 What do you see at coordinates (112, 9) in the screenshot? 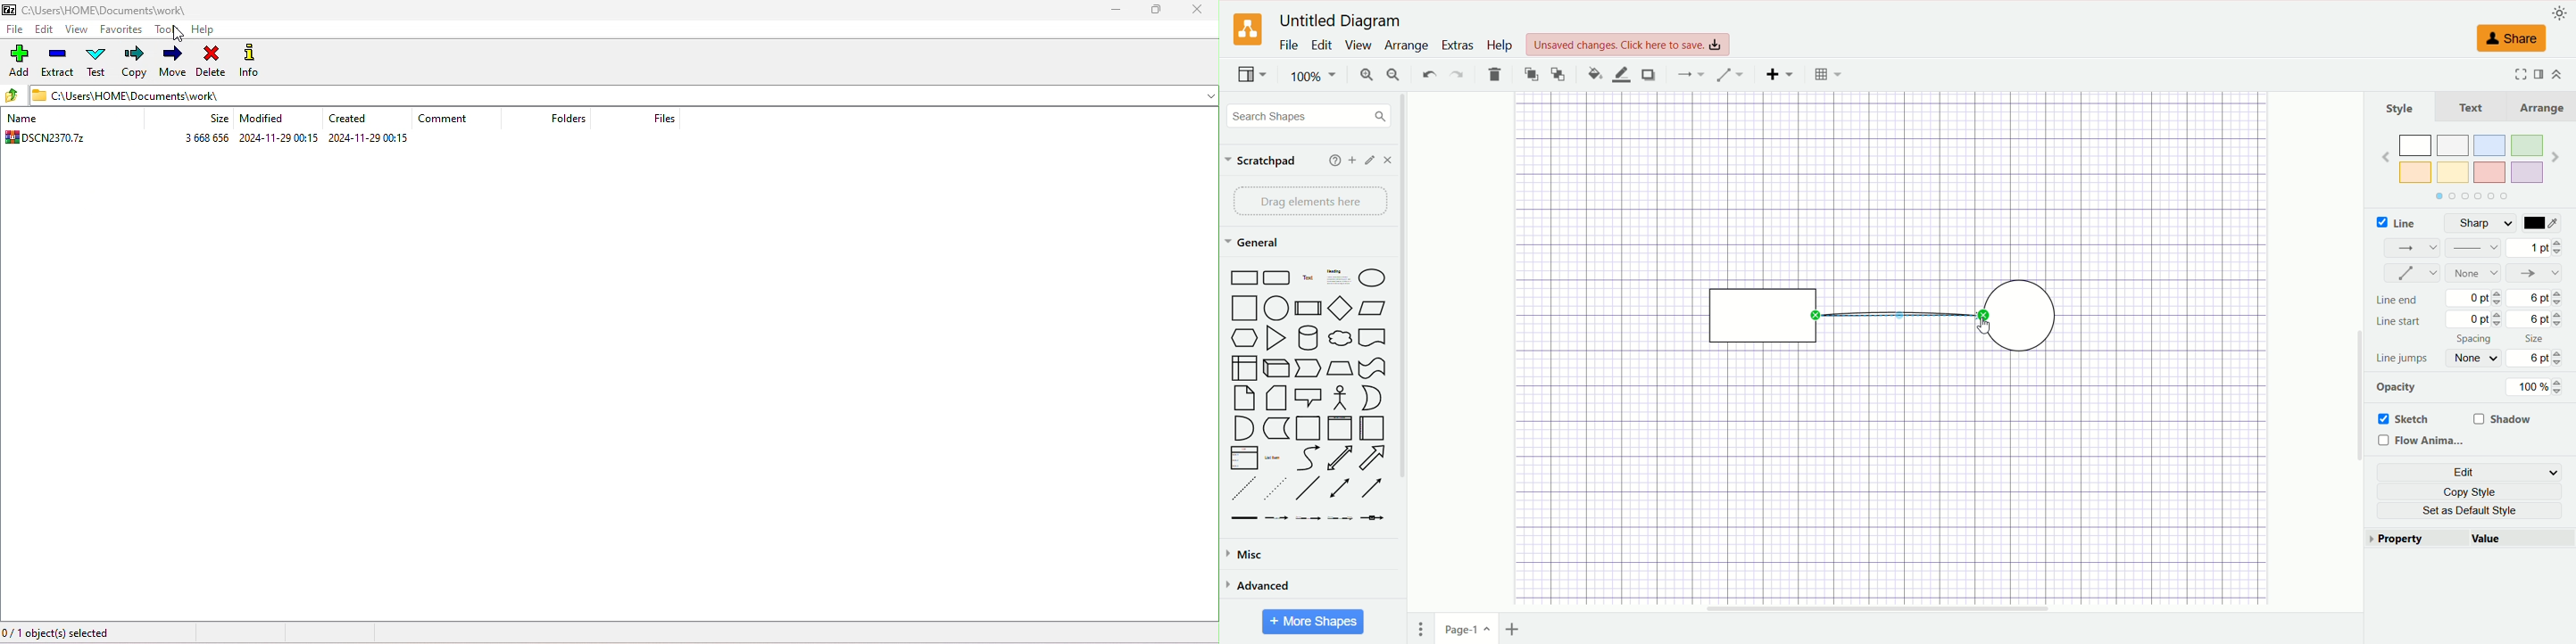
I see `c:\users\home\document\work\` at bounding box center [112, 9].